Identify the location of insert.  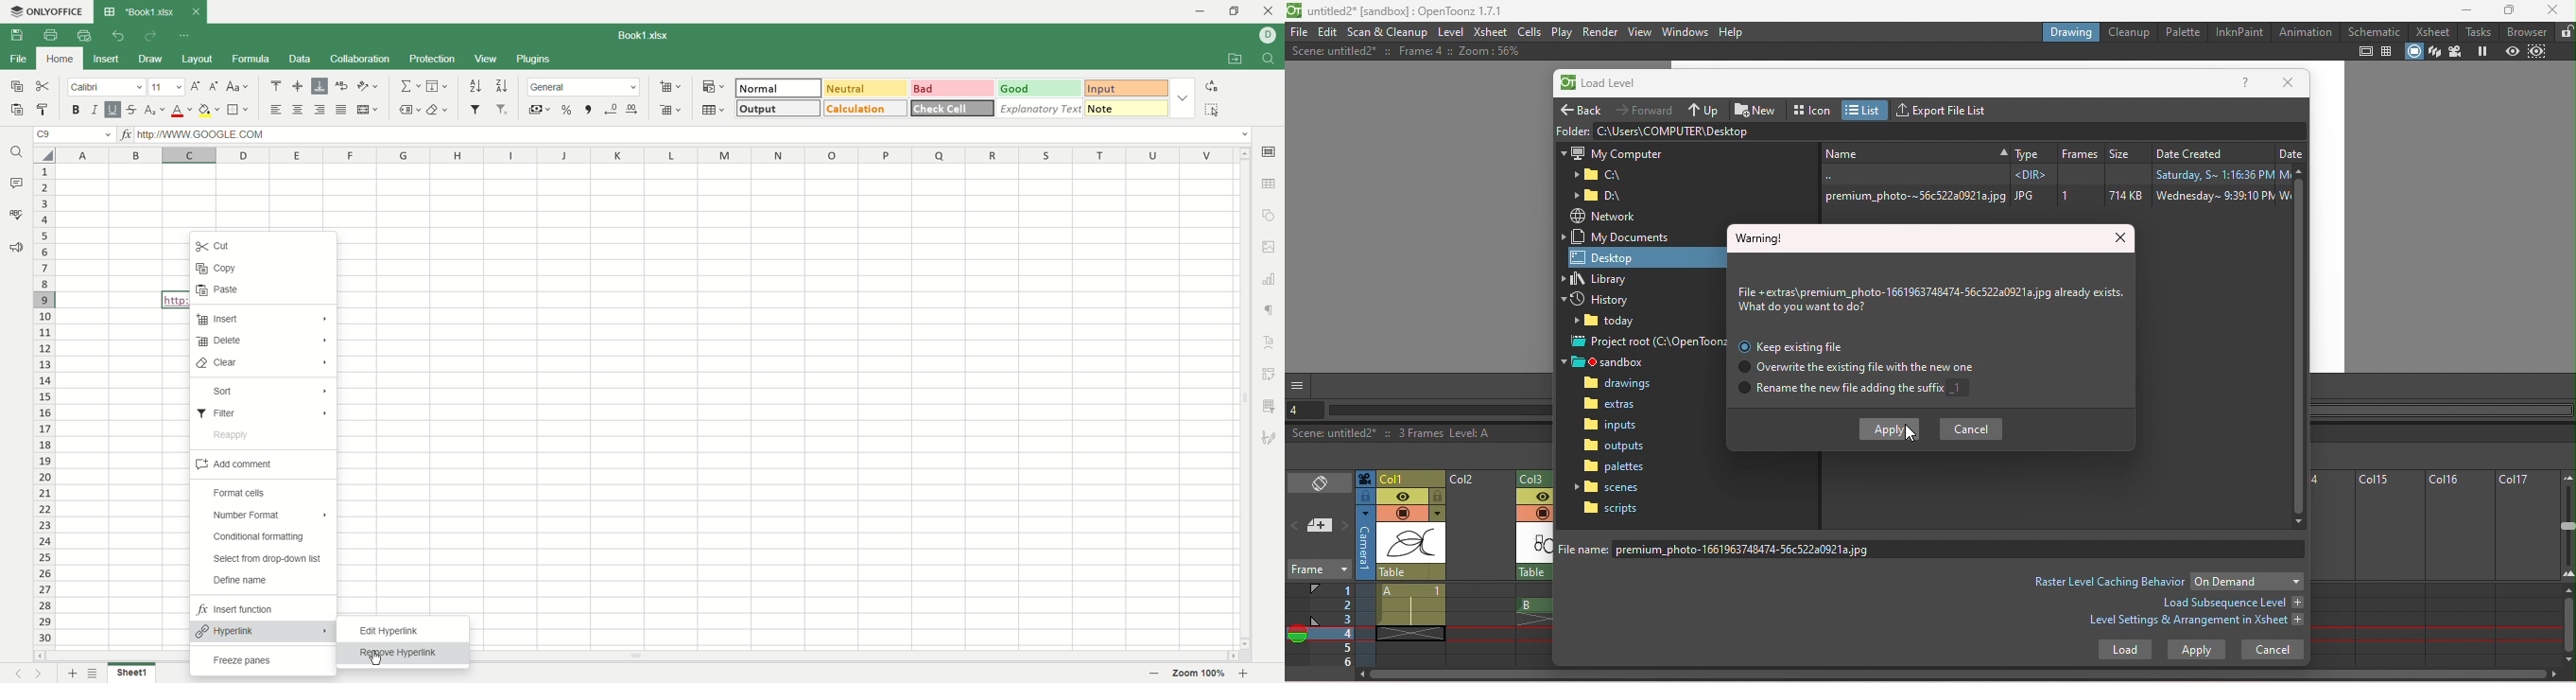
(263, 319).